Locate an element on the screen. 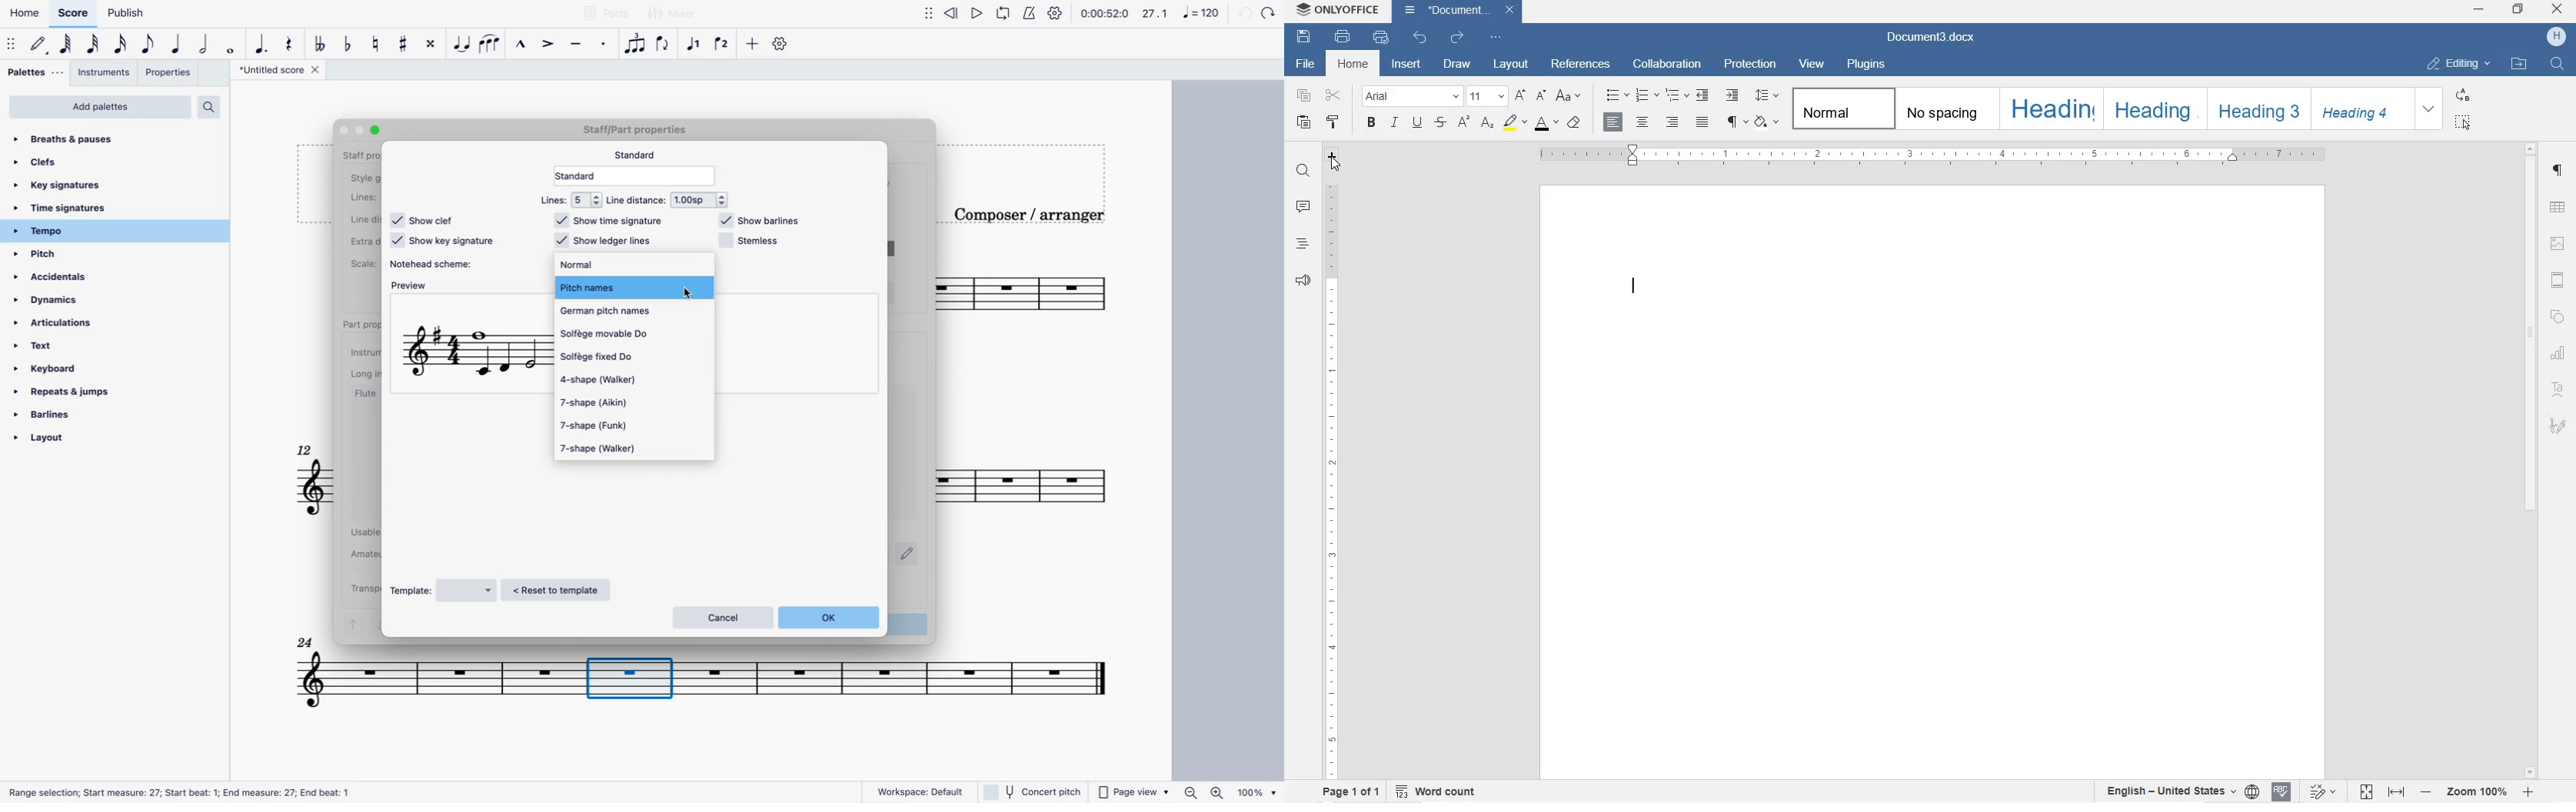  zoom is located at coordinates (1229, 791).